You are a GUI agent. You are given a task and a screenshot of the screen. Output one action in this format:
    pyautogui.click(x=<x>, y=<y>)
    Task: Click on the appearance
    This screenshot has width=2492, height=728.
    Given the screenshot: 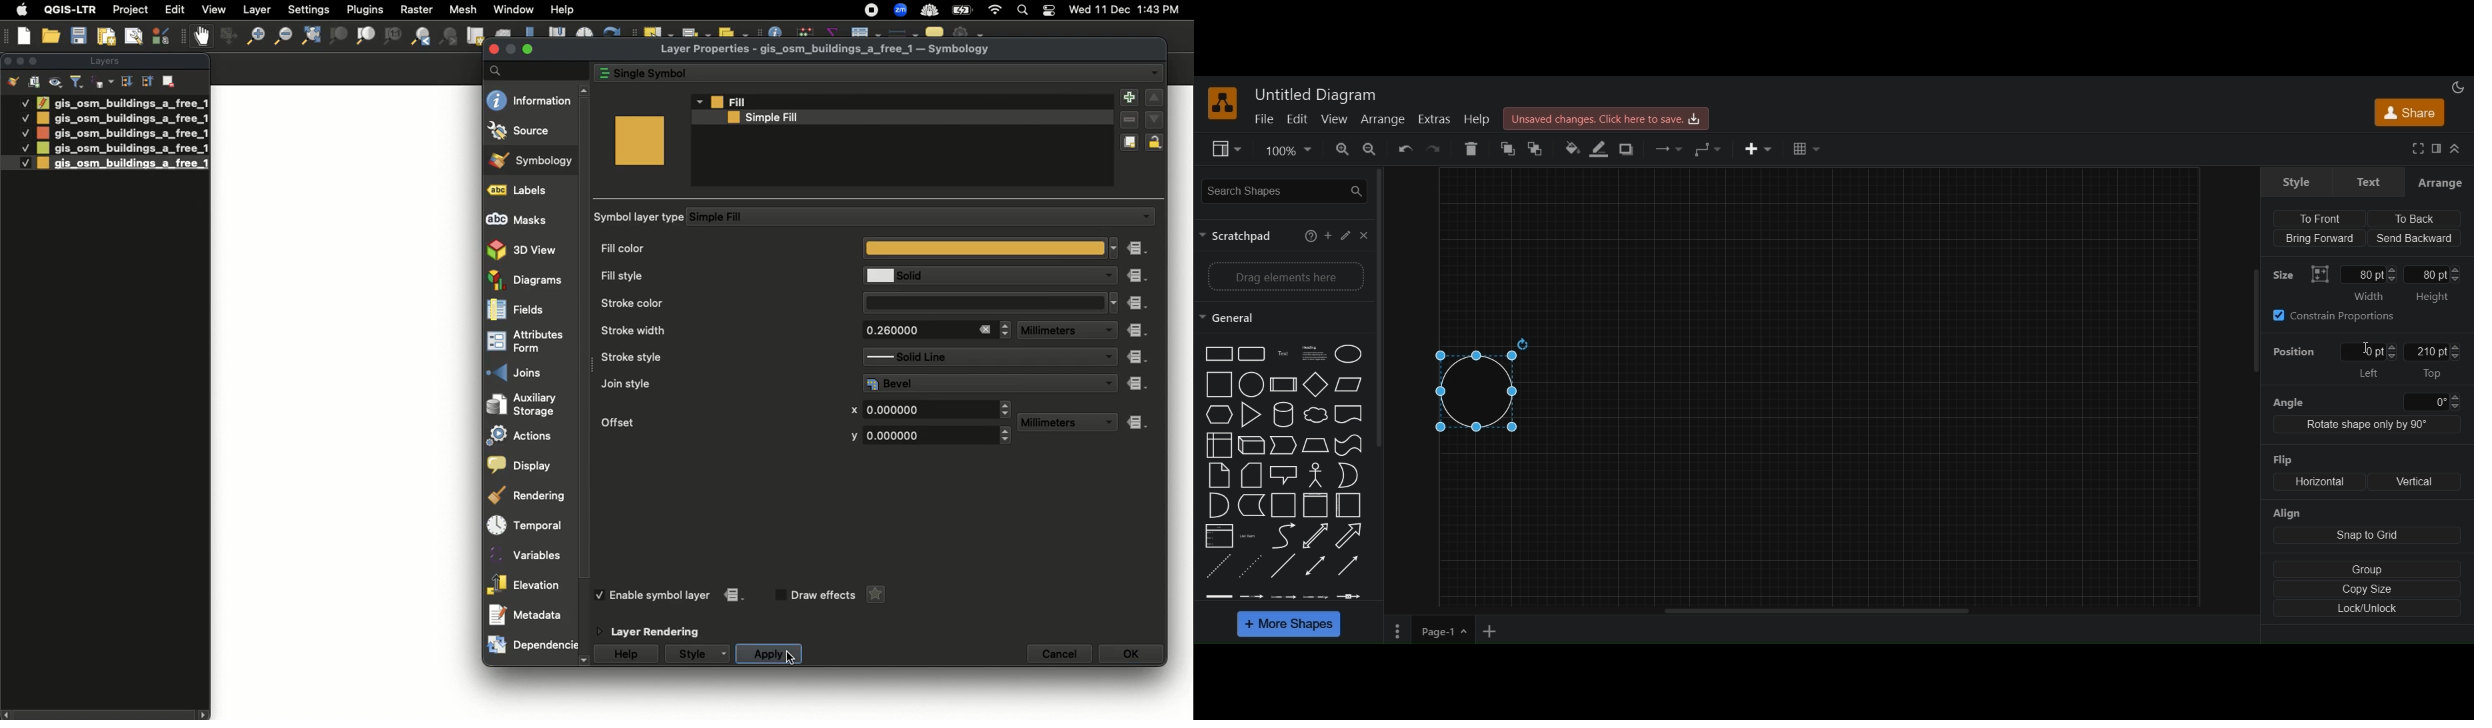 What is the action you would take?
    pyautogui.click(x=2458, y=86)
    